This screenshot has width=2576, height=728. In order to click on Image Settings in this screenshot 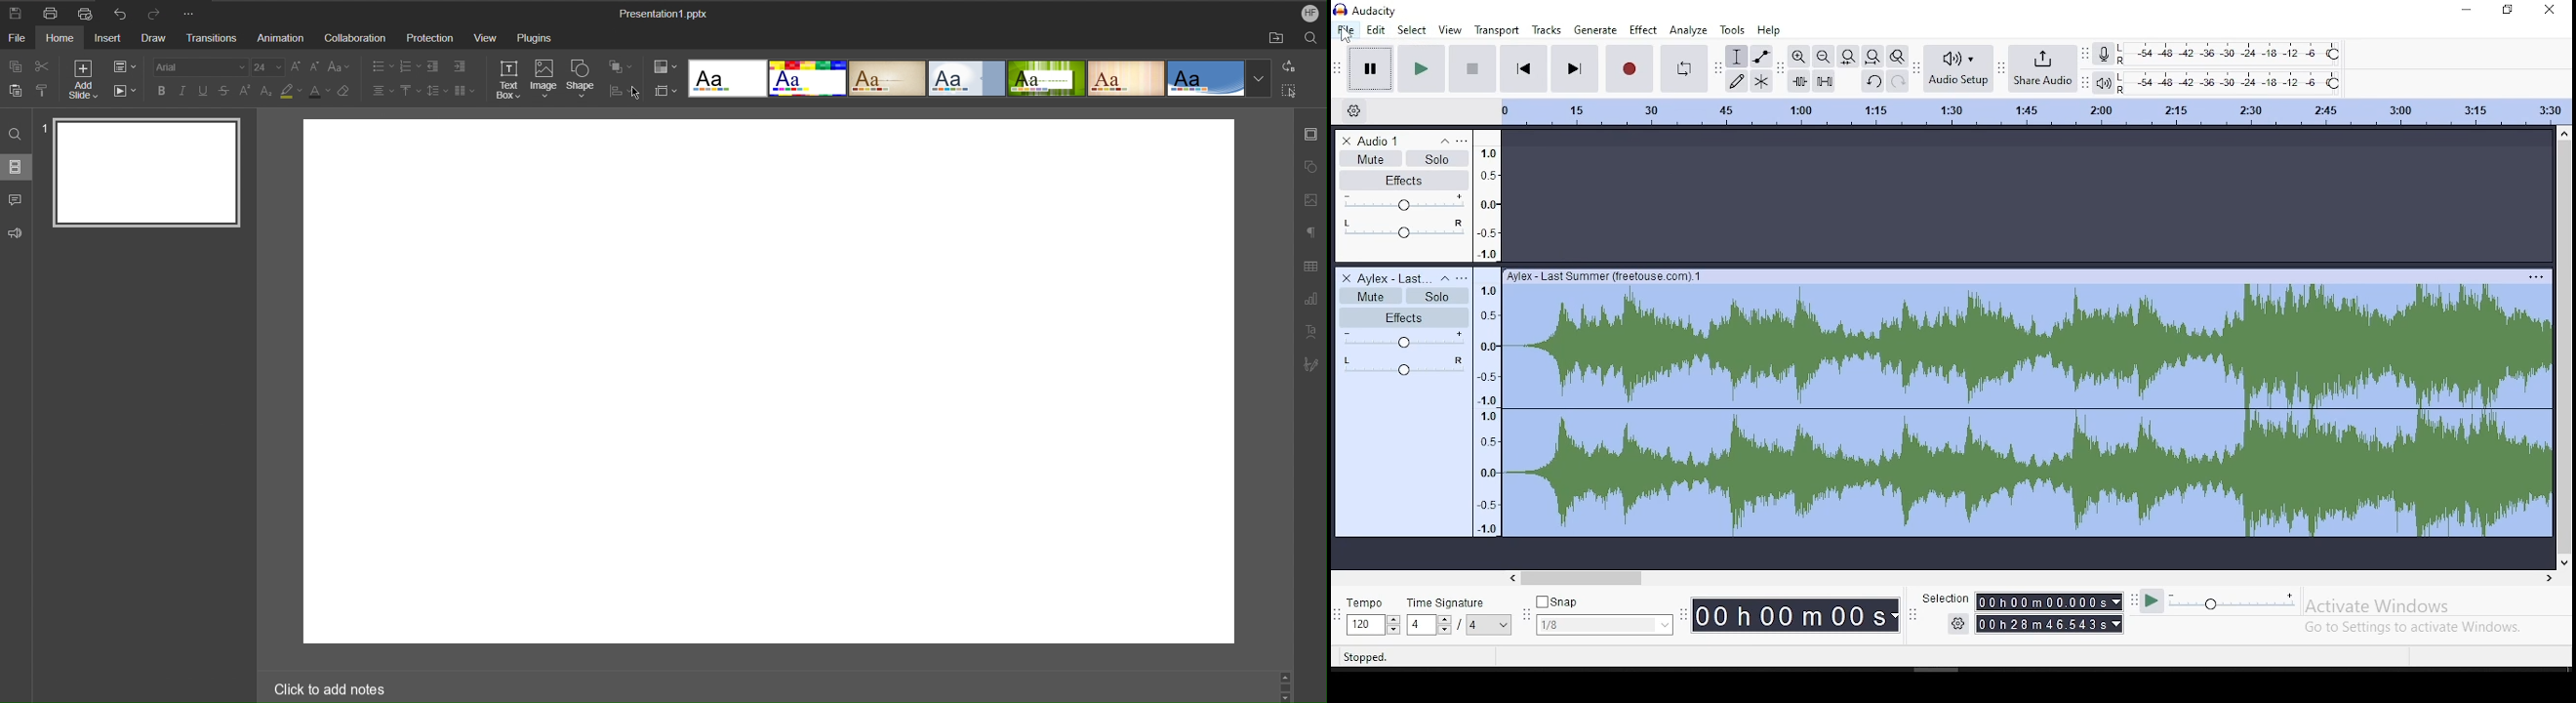, I will do `click(1311, 202)`.